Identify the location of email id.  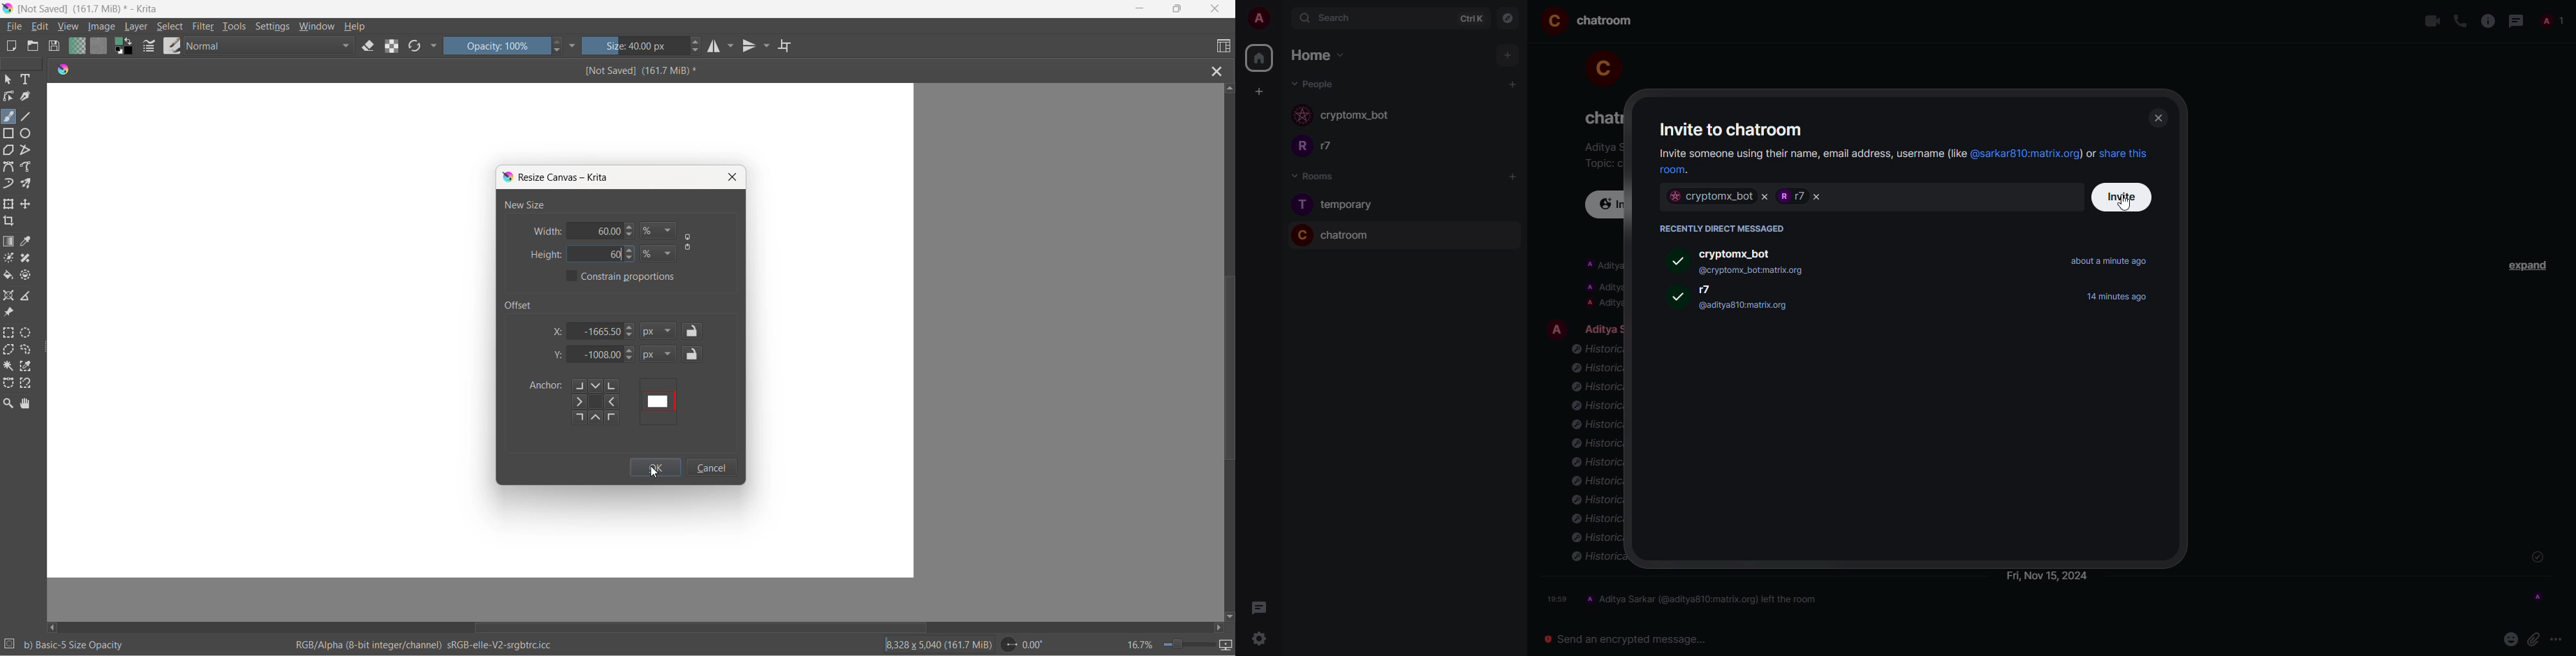
(1758, 271).